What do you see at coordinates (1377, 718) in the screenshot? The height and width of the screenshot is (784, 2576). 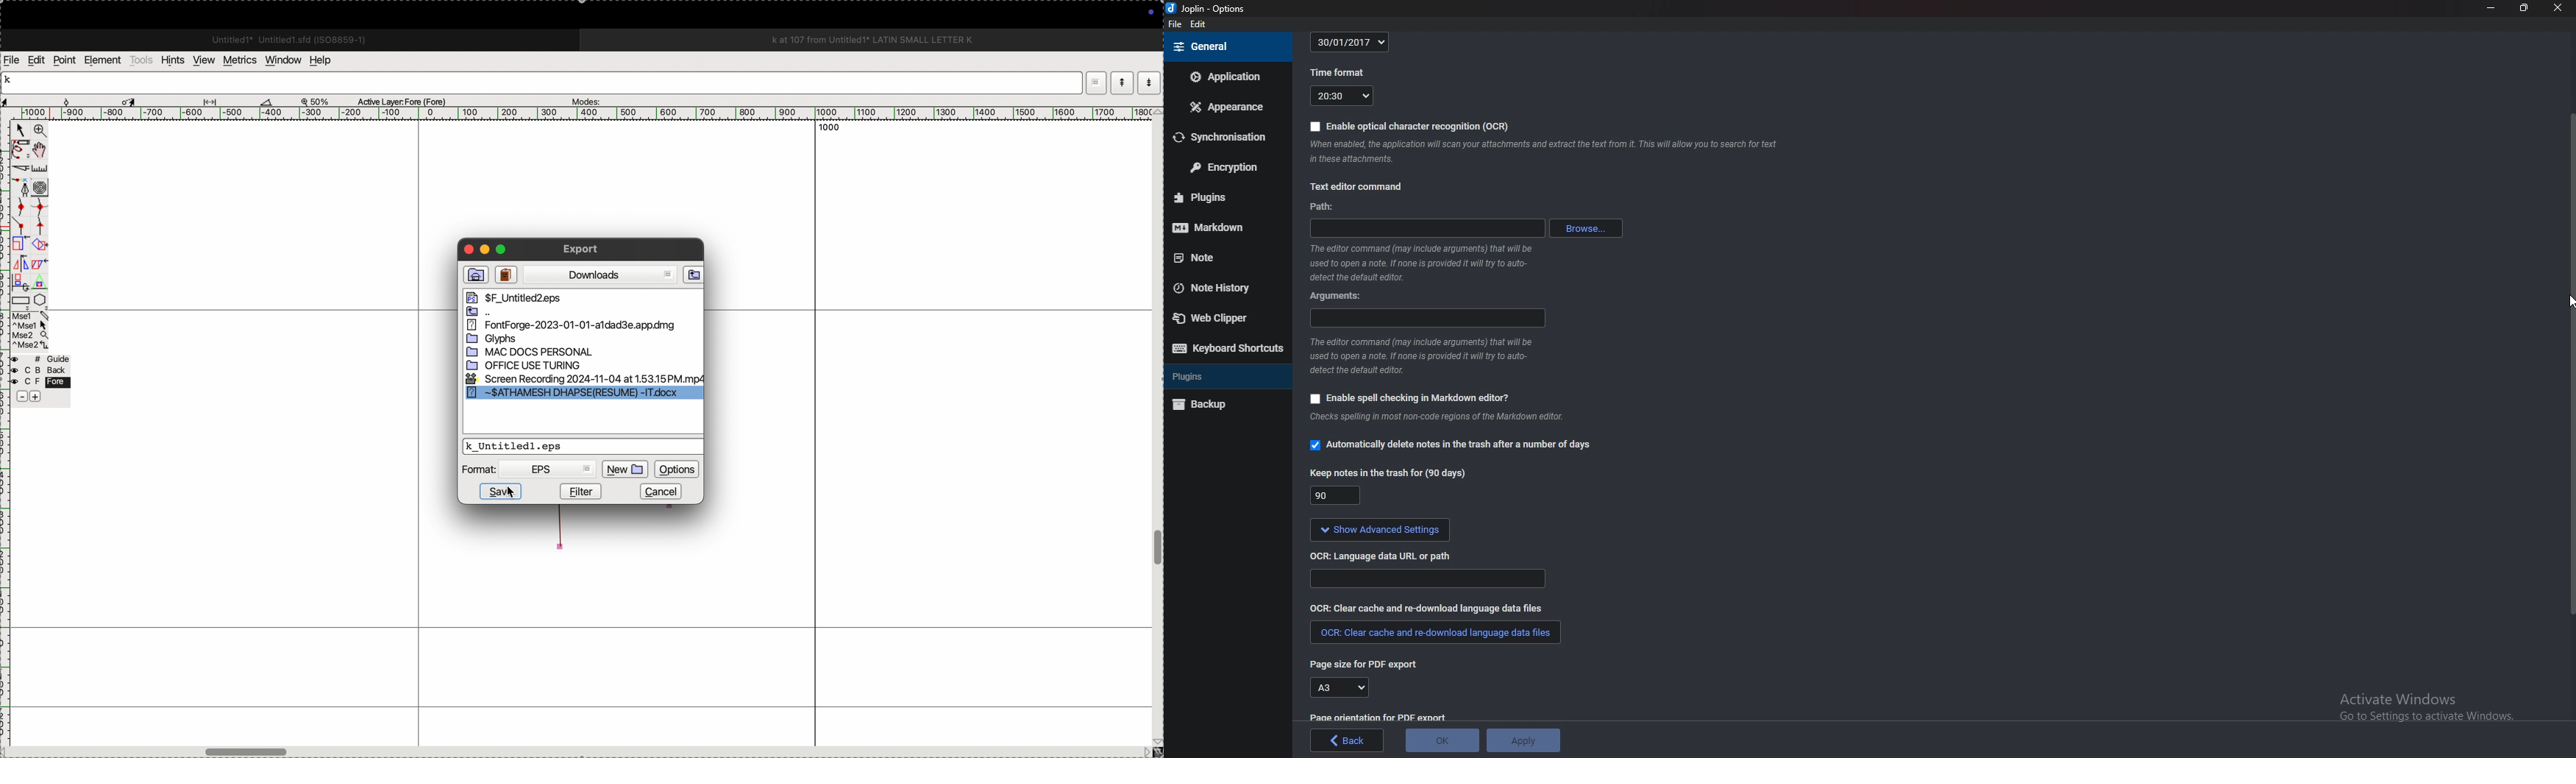 I see `page orientation for pdf export` at bounding box center [1377, 718].